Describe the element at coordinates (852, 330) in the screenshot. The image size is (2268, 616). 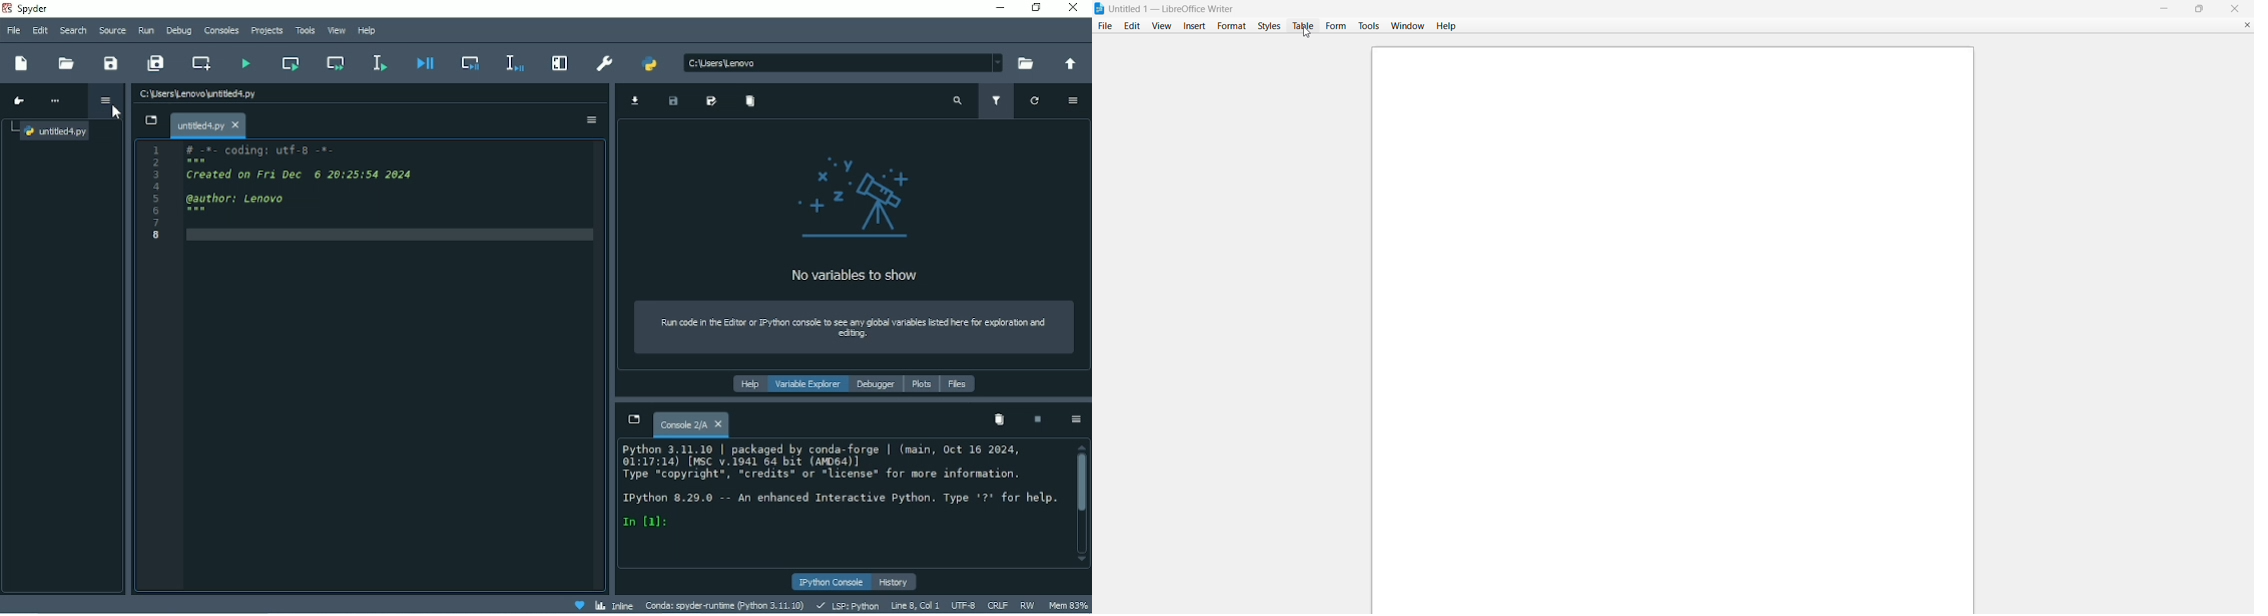
I see `Run code in the editor or IPython console to see any global variables listed here for exploration and editing` at that location.